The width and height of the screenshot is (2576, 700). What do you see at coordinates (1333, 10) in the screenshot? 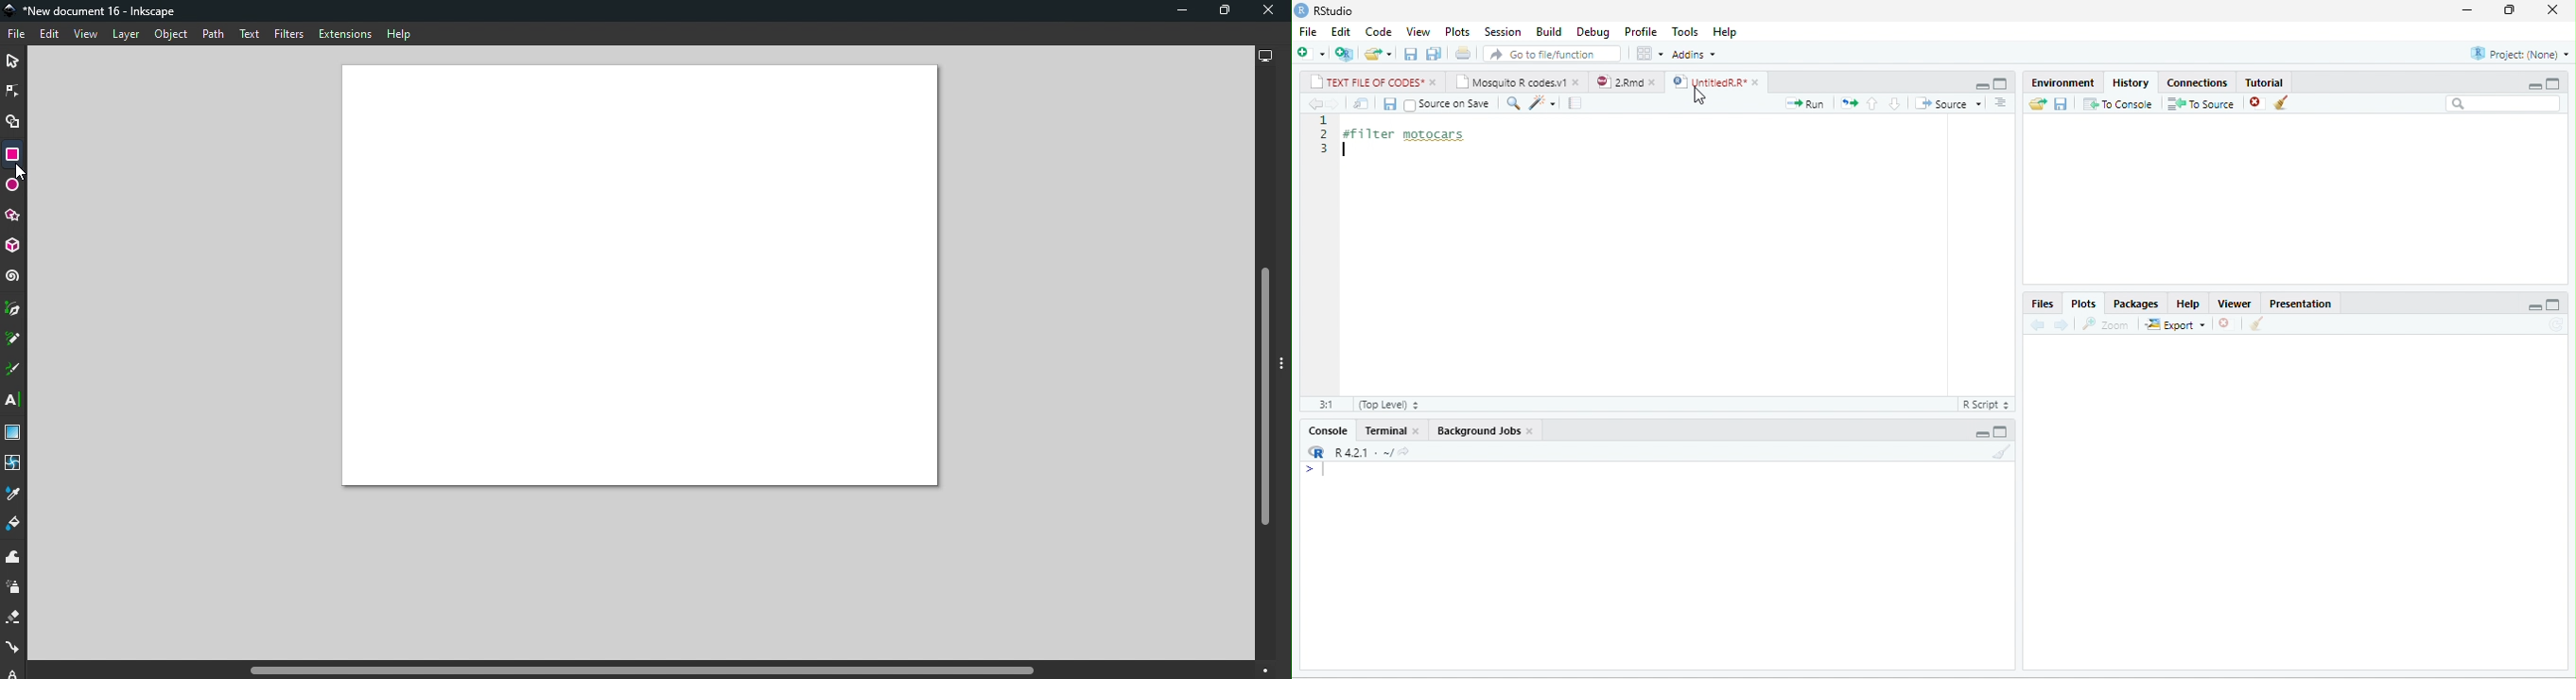
I see `RStudio` at bounding box center [1333, 10].